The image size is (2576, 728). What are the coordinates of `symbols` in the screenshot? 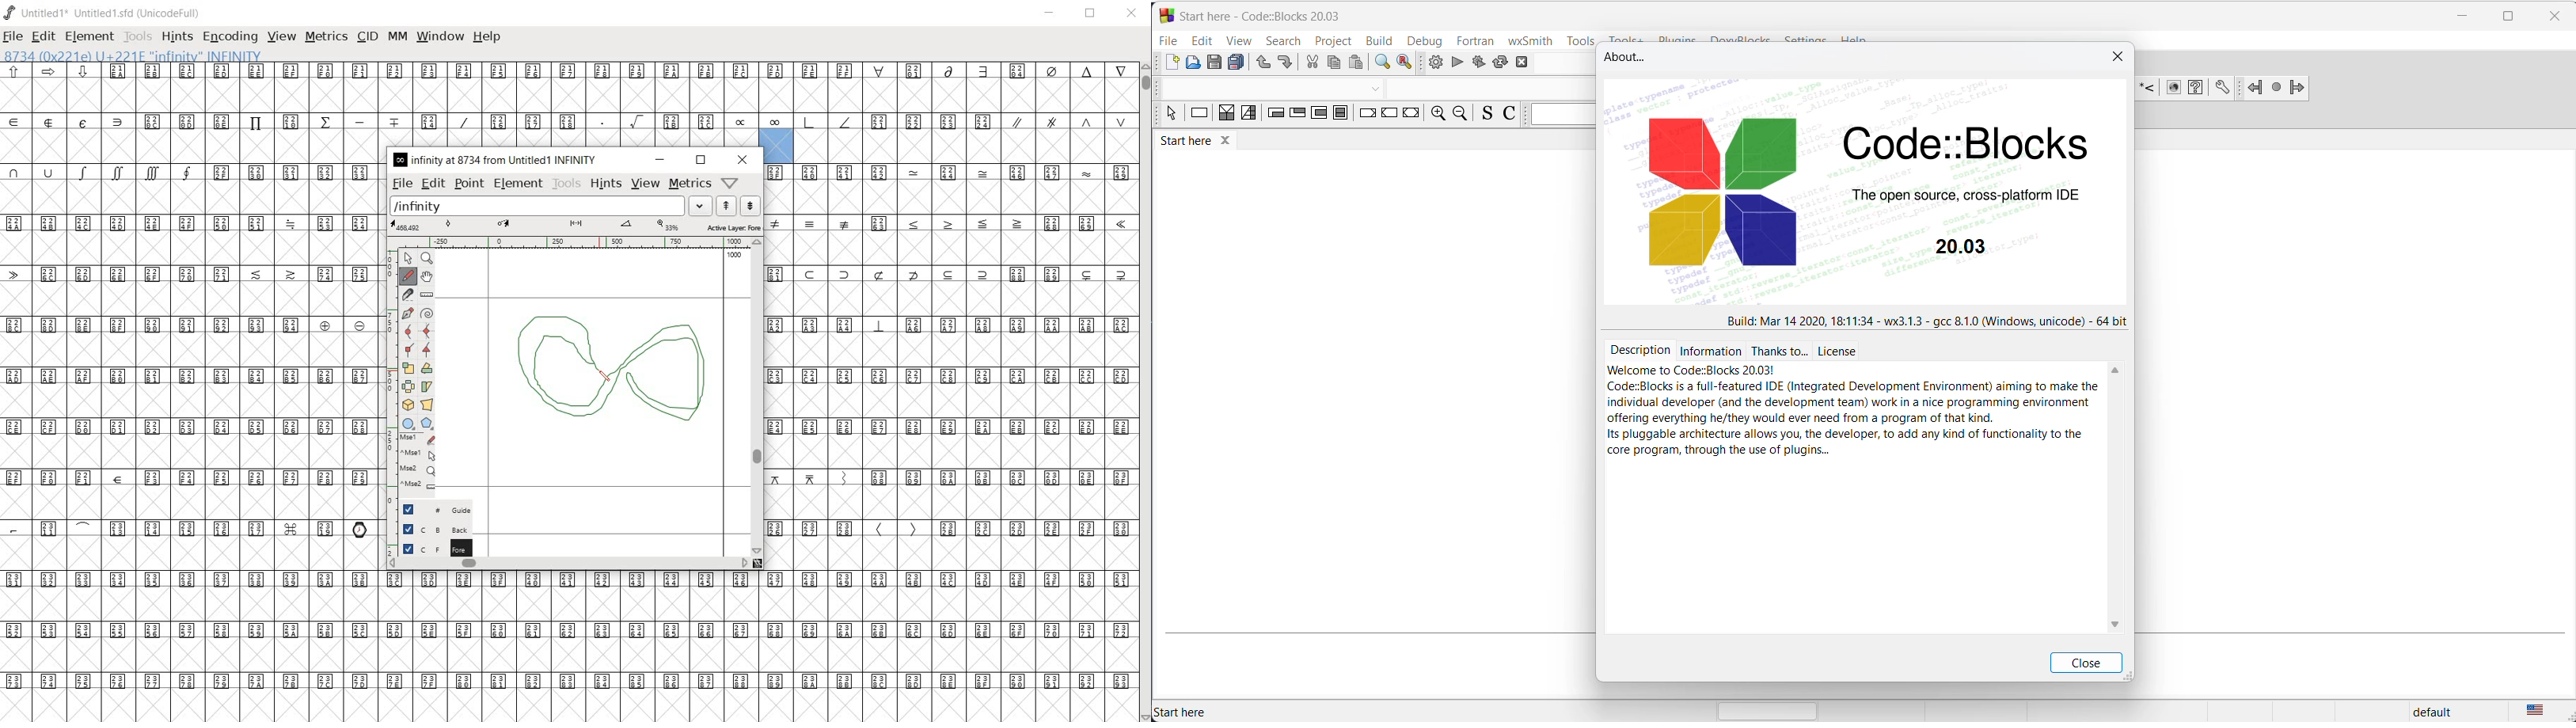 It's located at (814, 223).